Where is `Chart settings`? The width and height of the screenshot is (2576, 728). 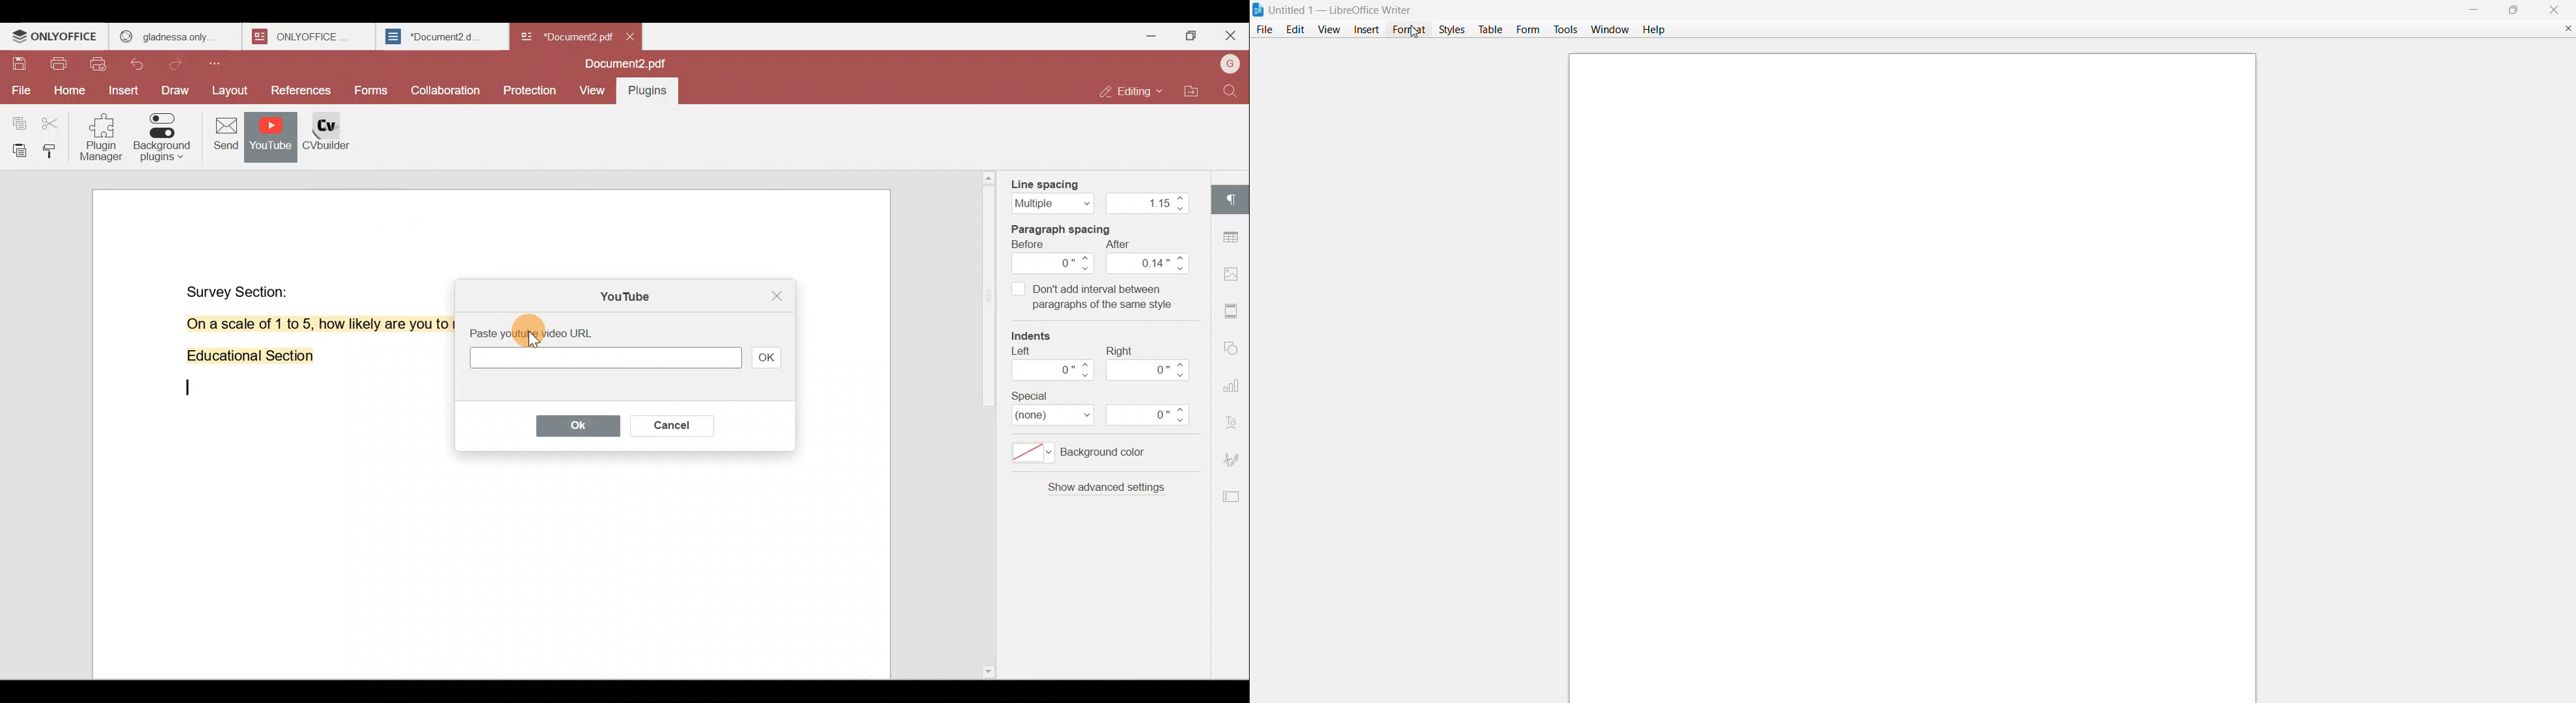
Chart settings is located at coordinates (1235, 379).